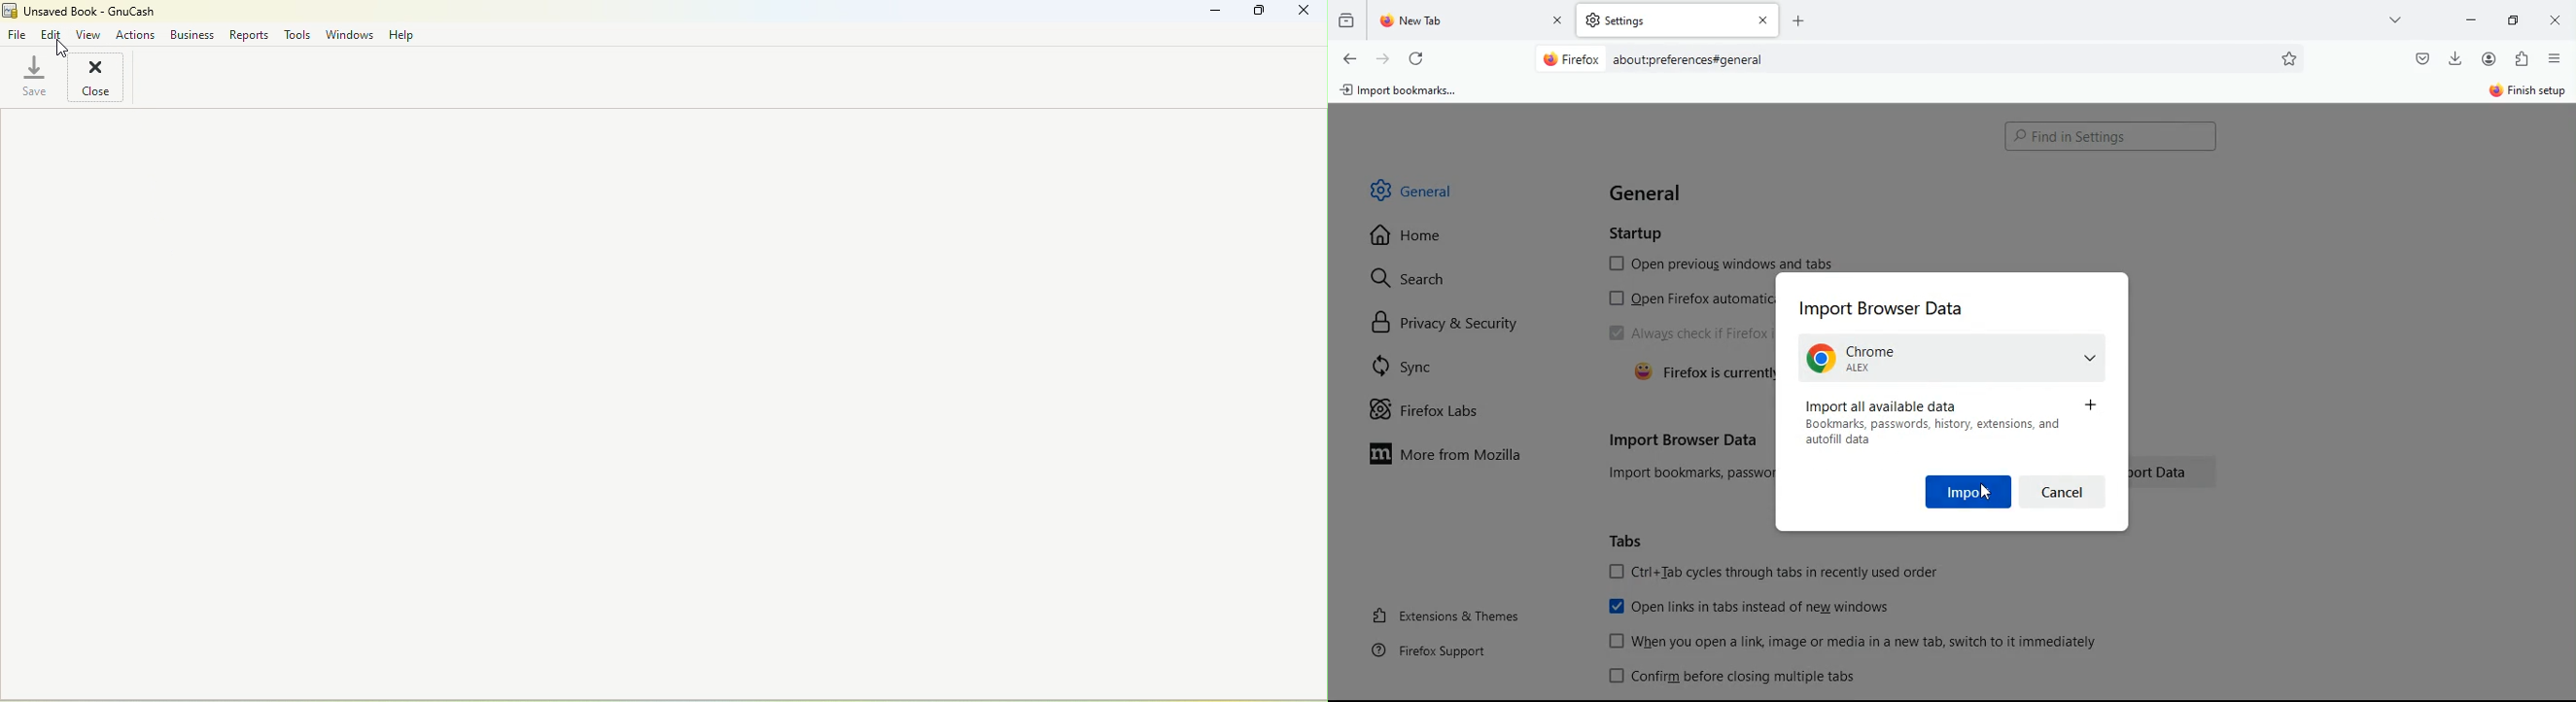 The height and width of the screenshot is (728, 2576). I want to click on import browser data, so click(1884, 307).